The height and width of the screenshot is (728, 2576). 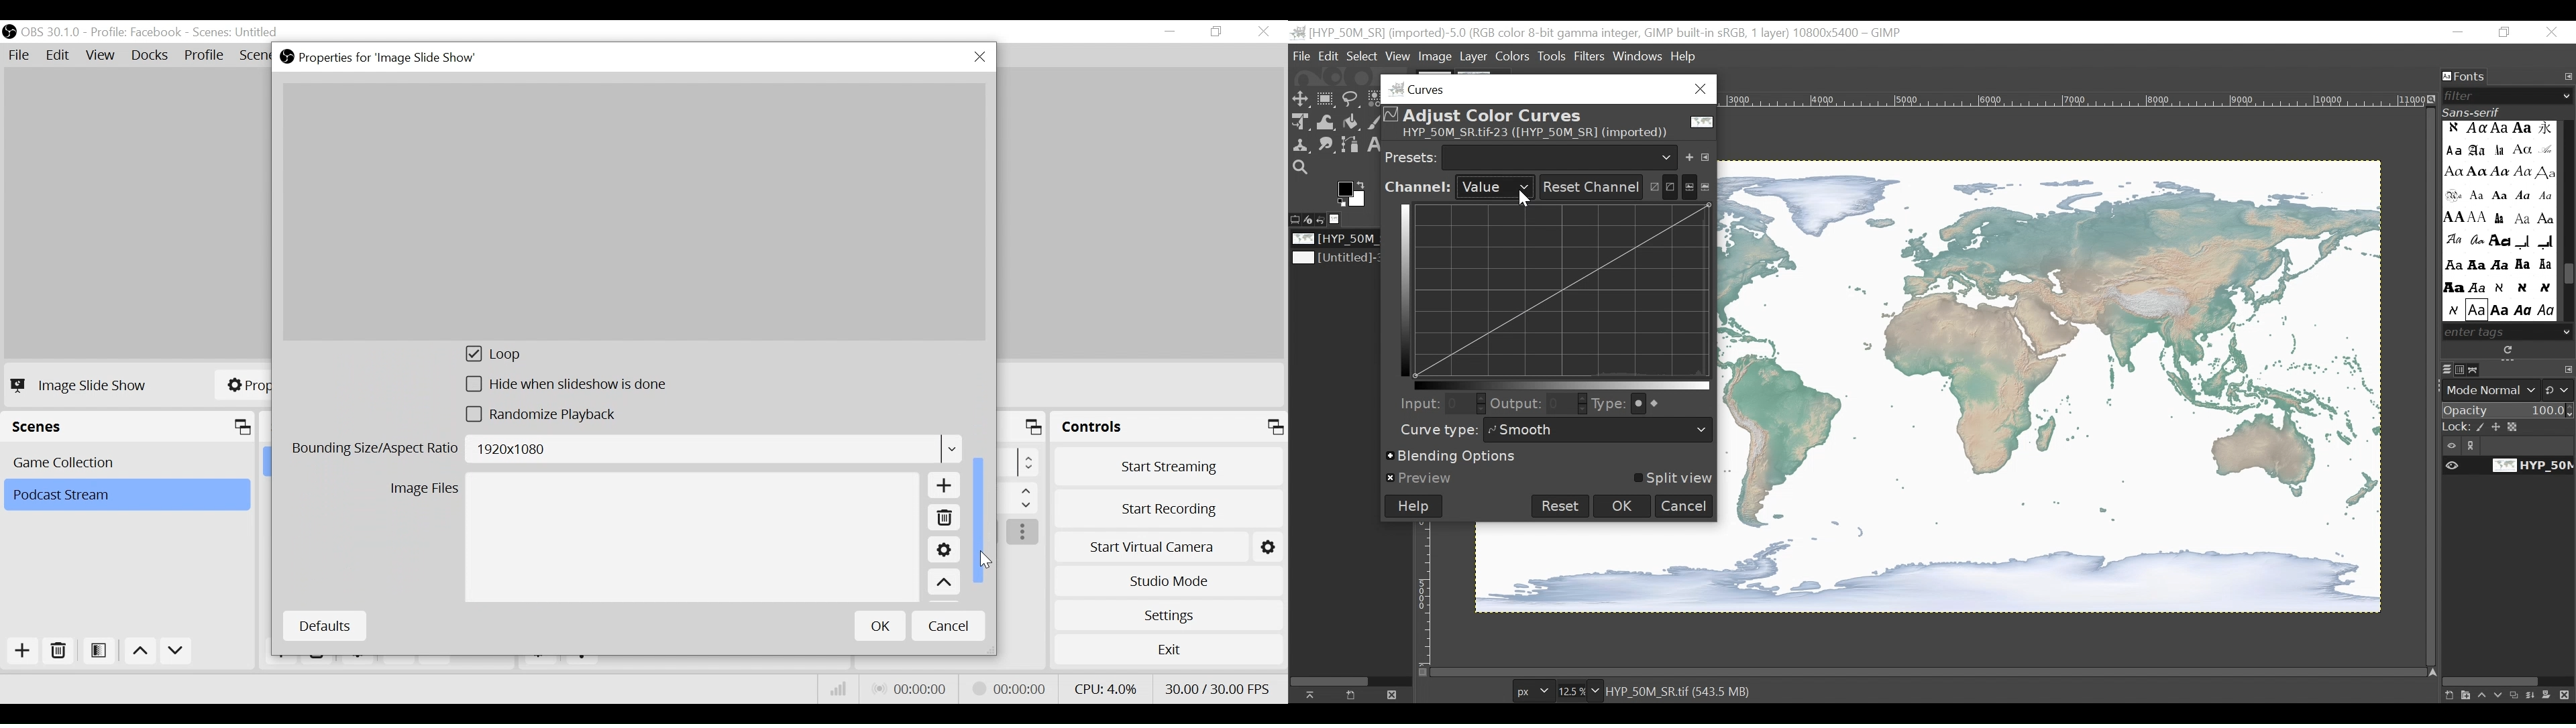 I want to click on Create a new display, so click(x=1350, y=695).